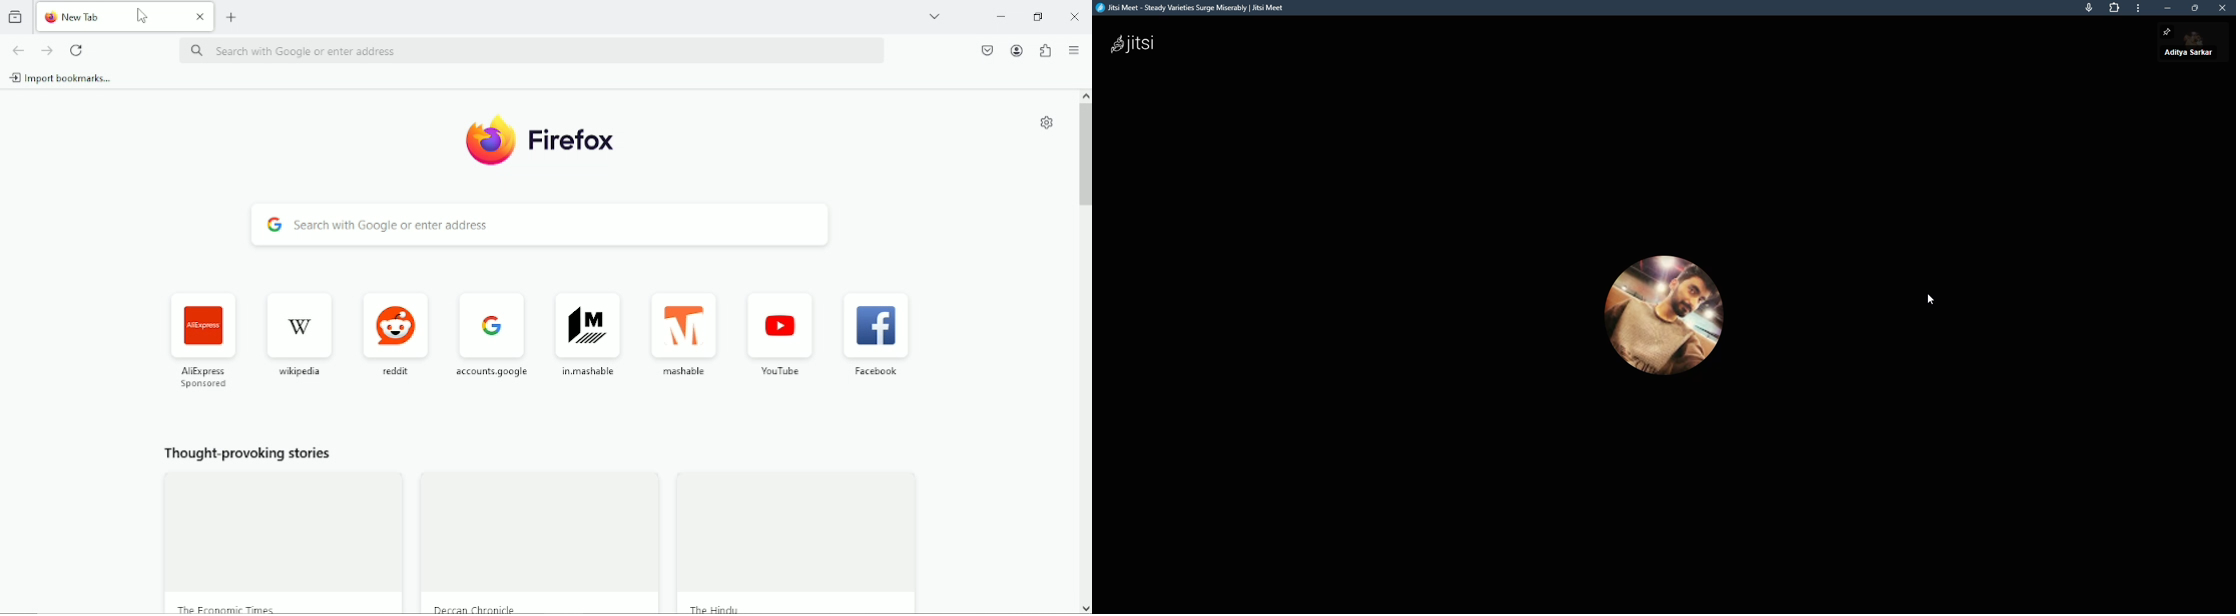 The image size is (2240, 616). Describe the element at coordinates (1016, 51) in the screenshot. I see `Account` at that location.